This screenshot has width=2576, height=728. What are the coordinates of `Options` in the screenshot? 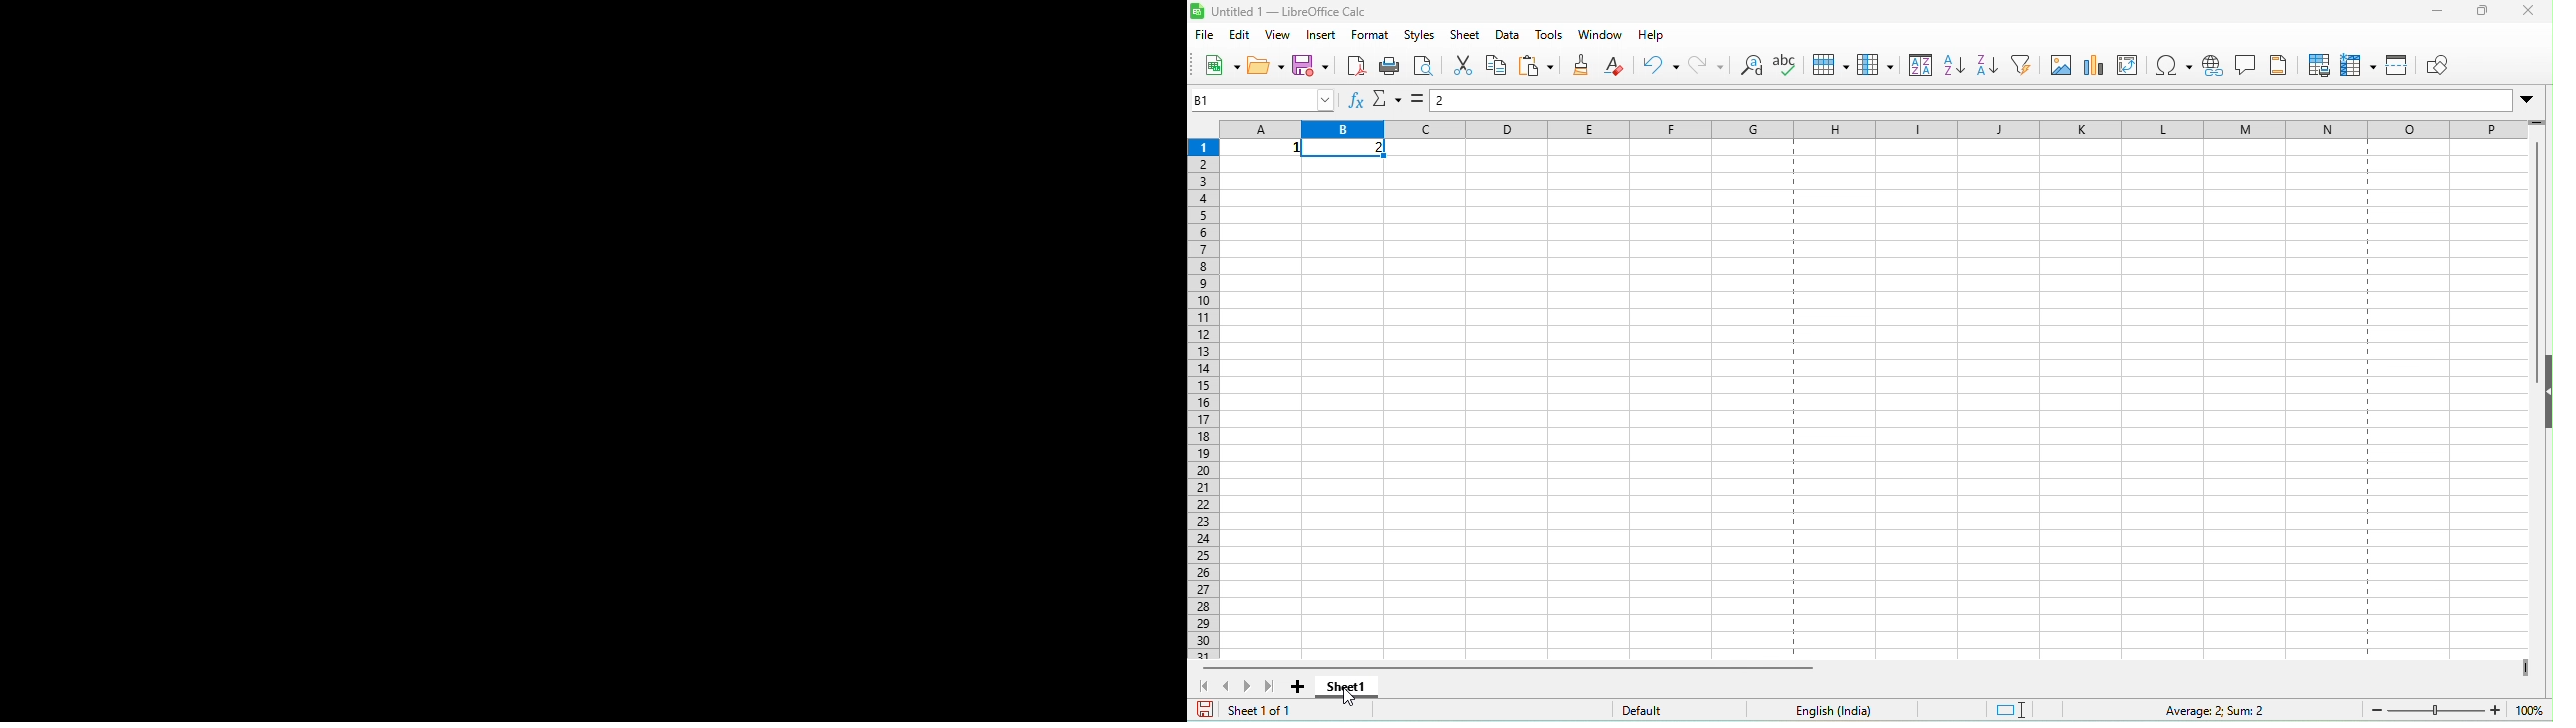 It's located at (944, 558).